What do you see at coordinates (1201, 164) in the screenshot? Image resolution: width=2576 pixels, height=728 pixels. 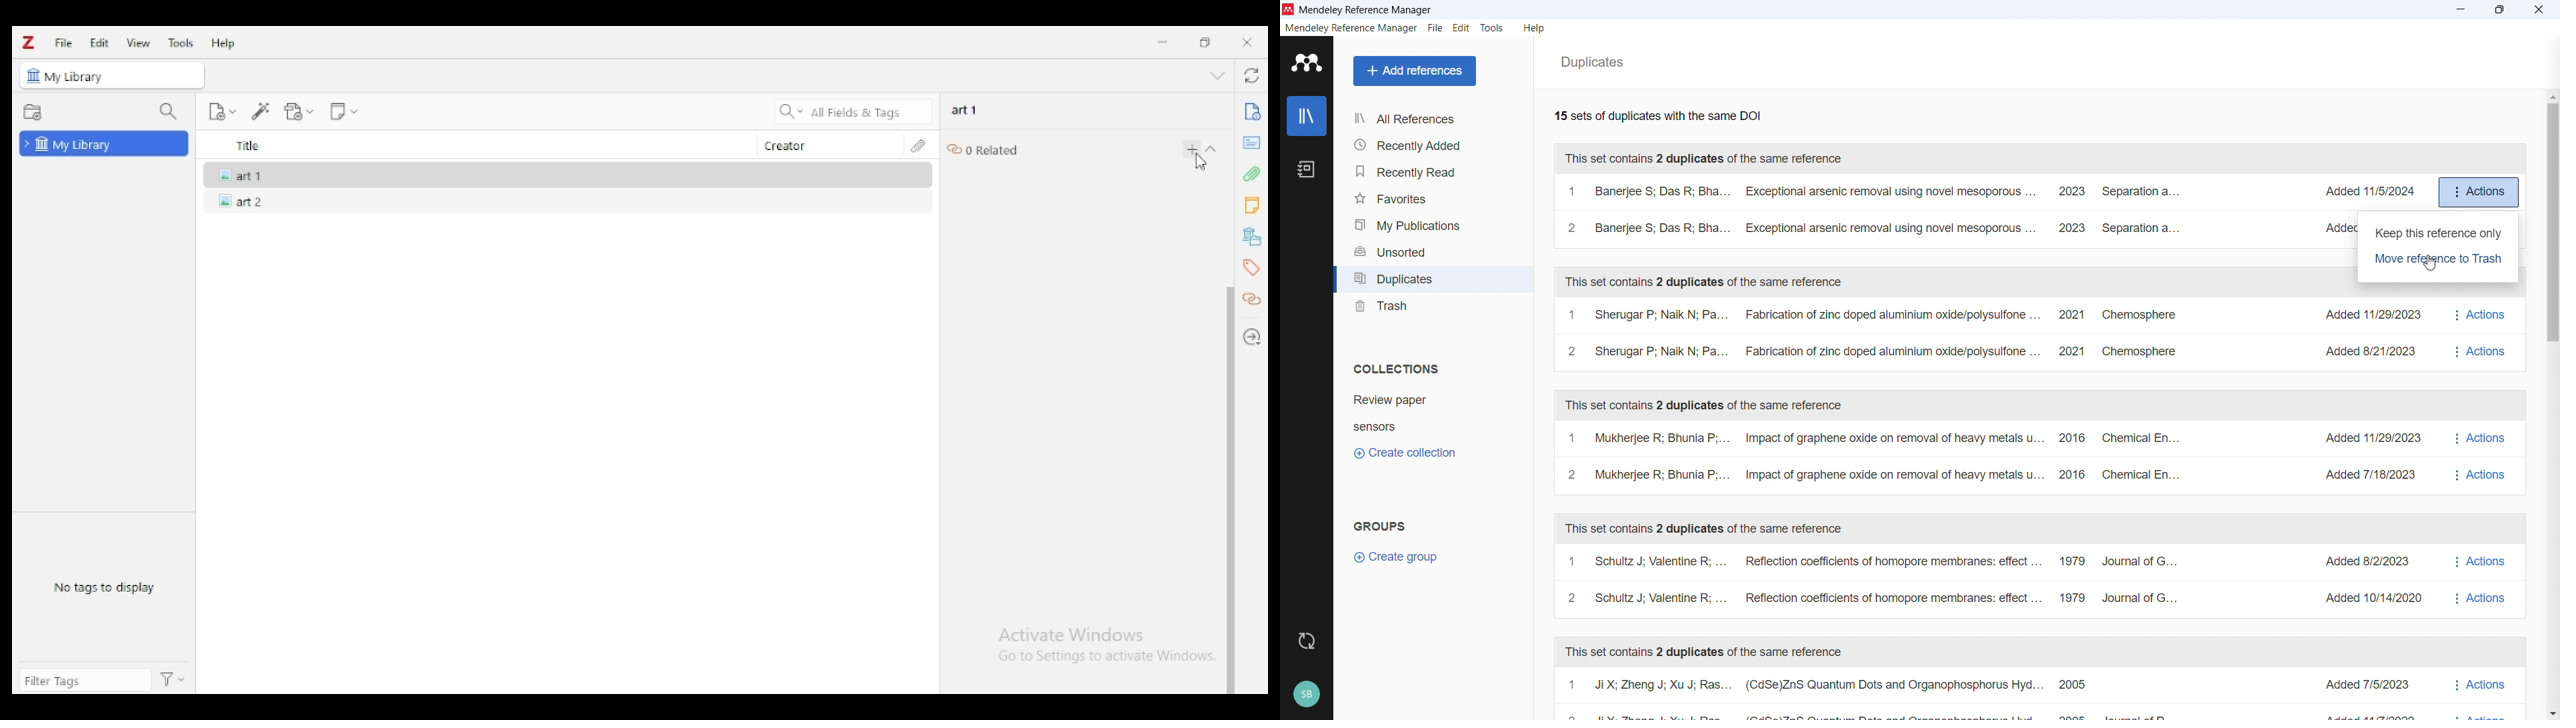 I see `cursor` at bounding box center [1201, 164].